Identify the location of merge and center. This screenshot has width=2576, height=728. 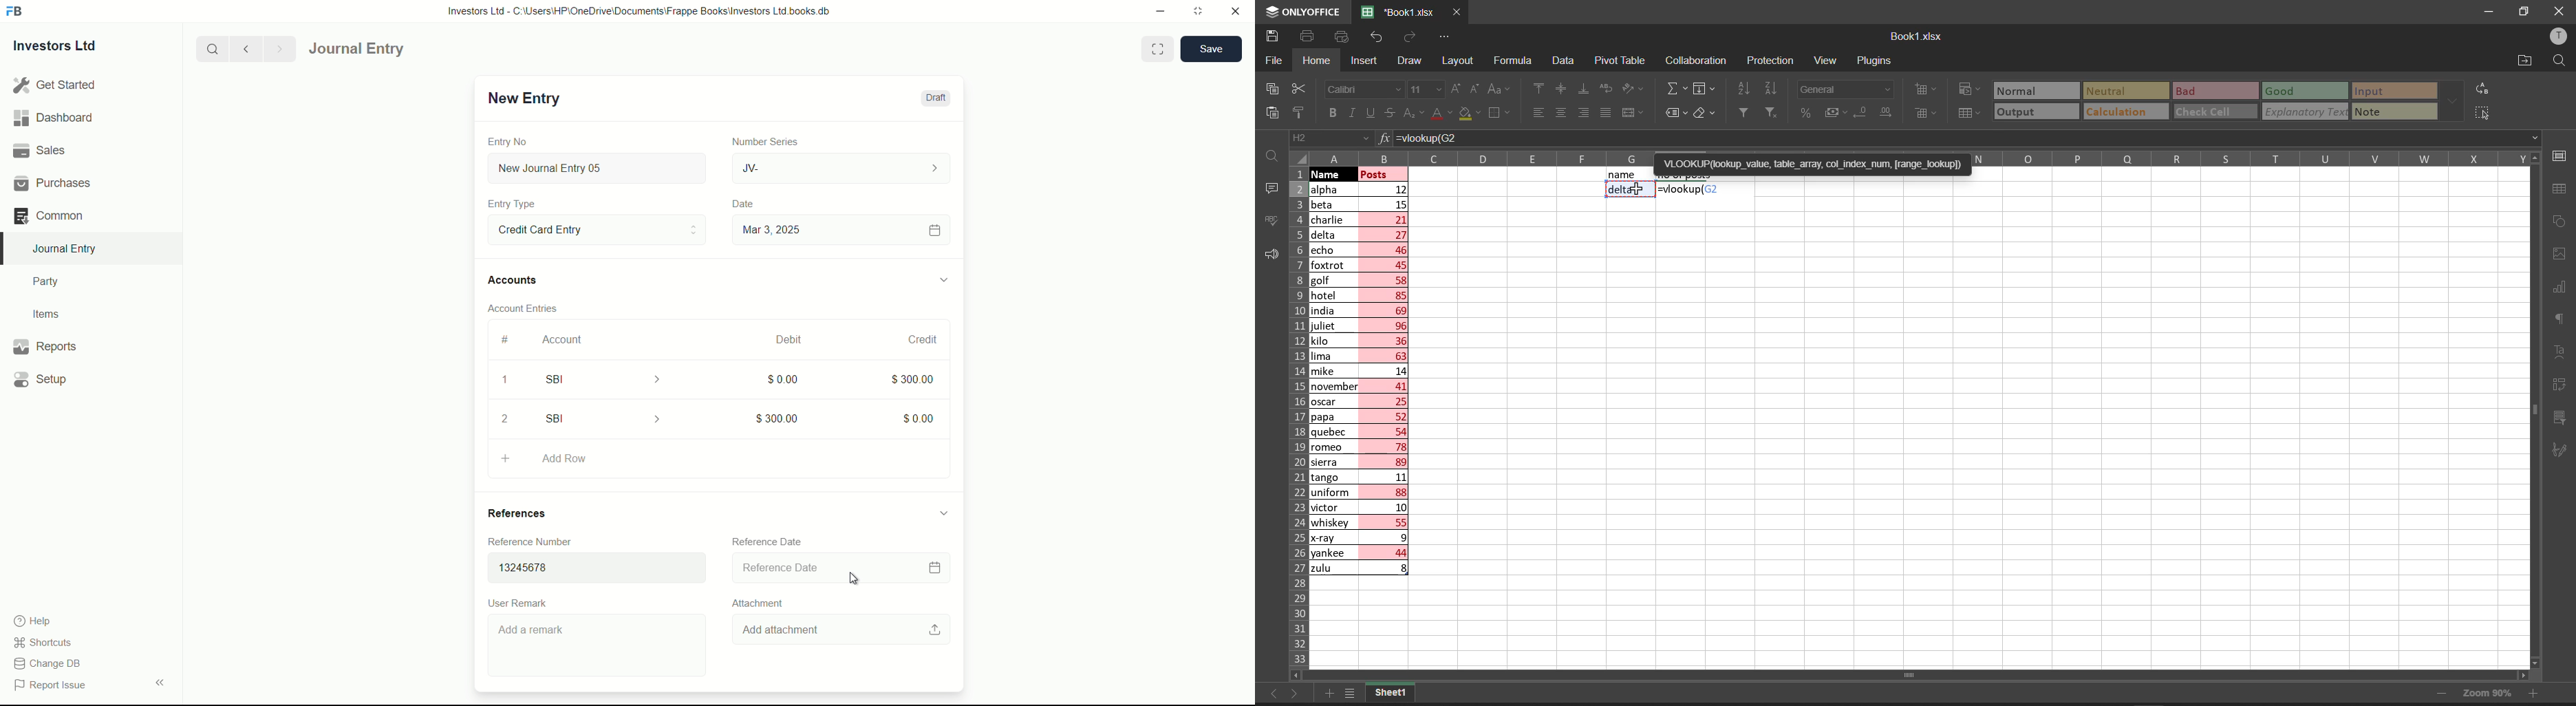
(1633, 114).